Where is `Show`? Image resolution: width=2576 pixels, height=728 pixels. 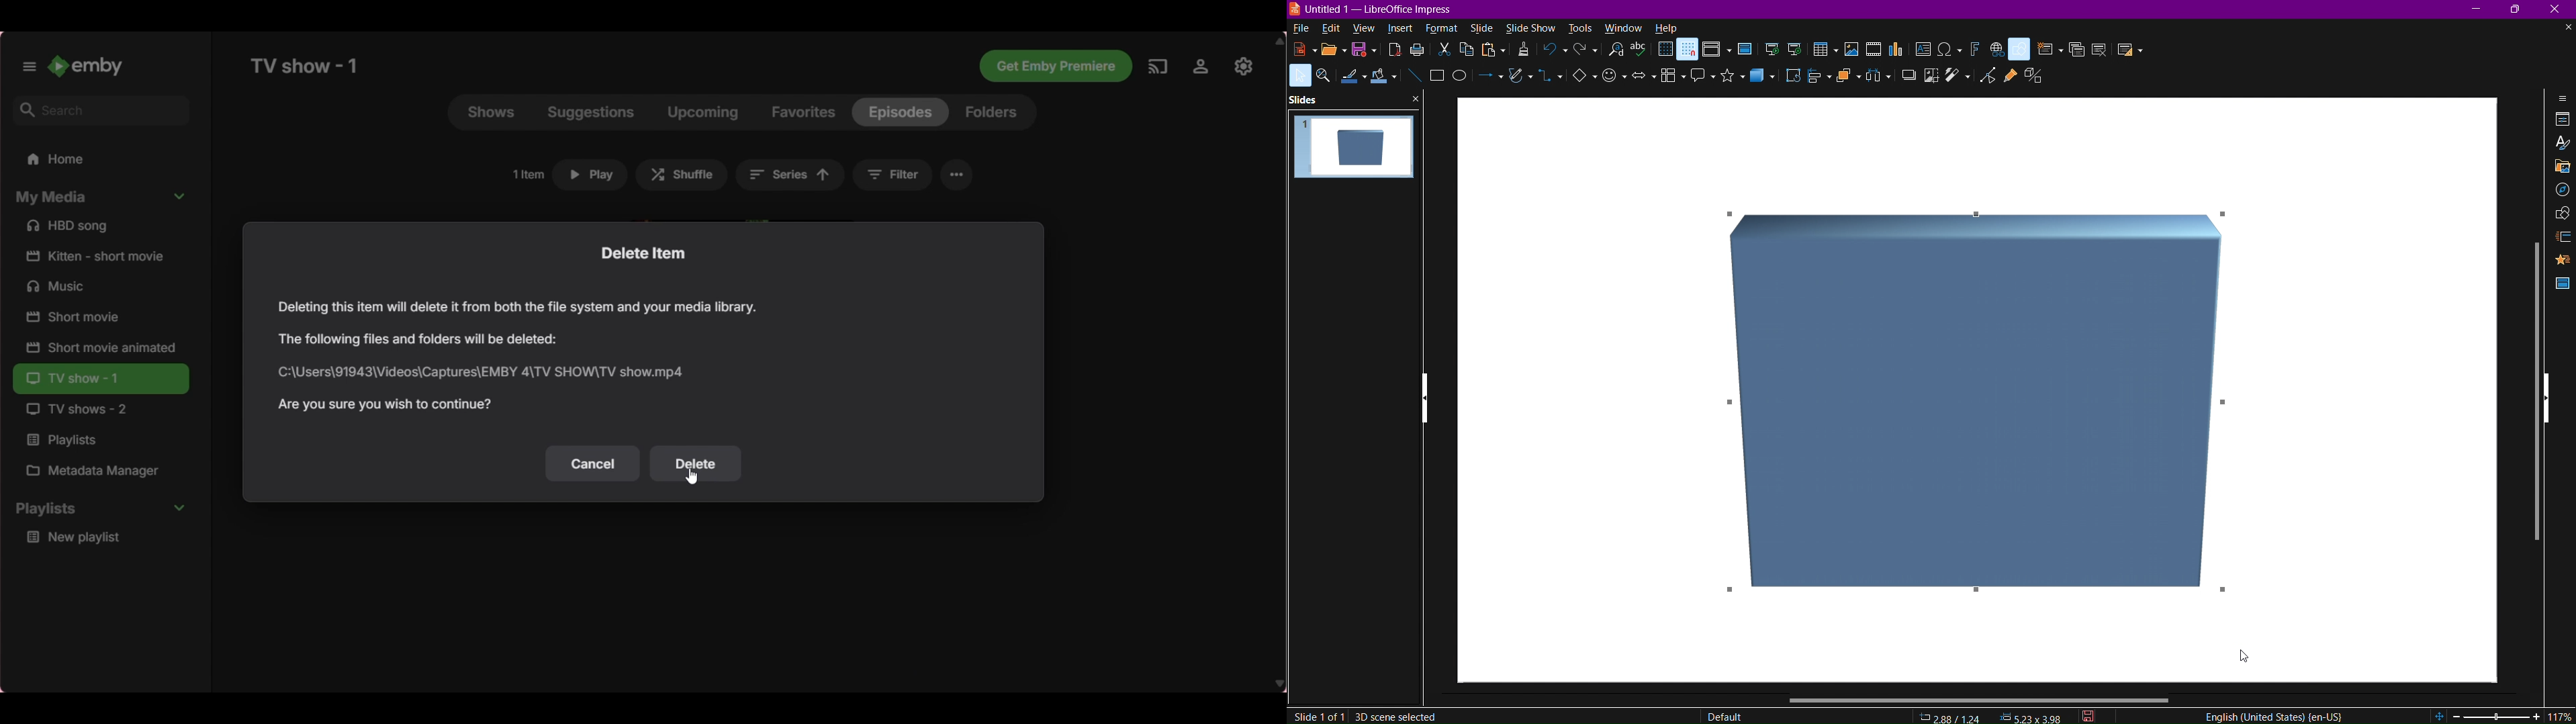 Show is located at coordinates (1426, 400).